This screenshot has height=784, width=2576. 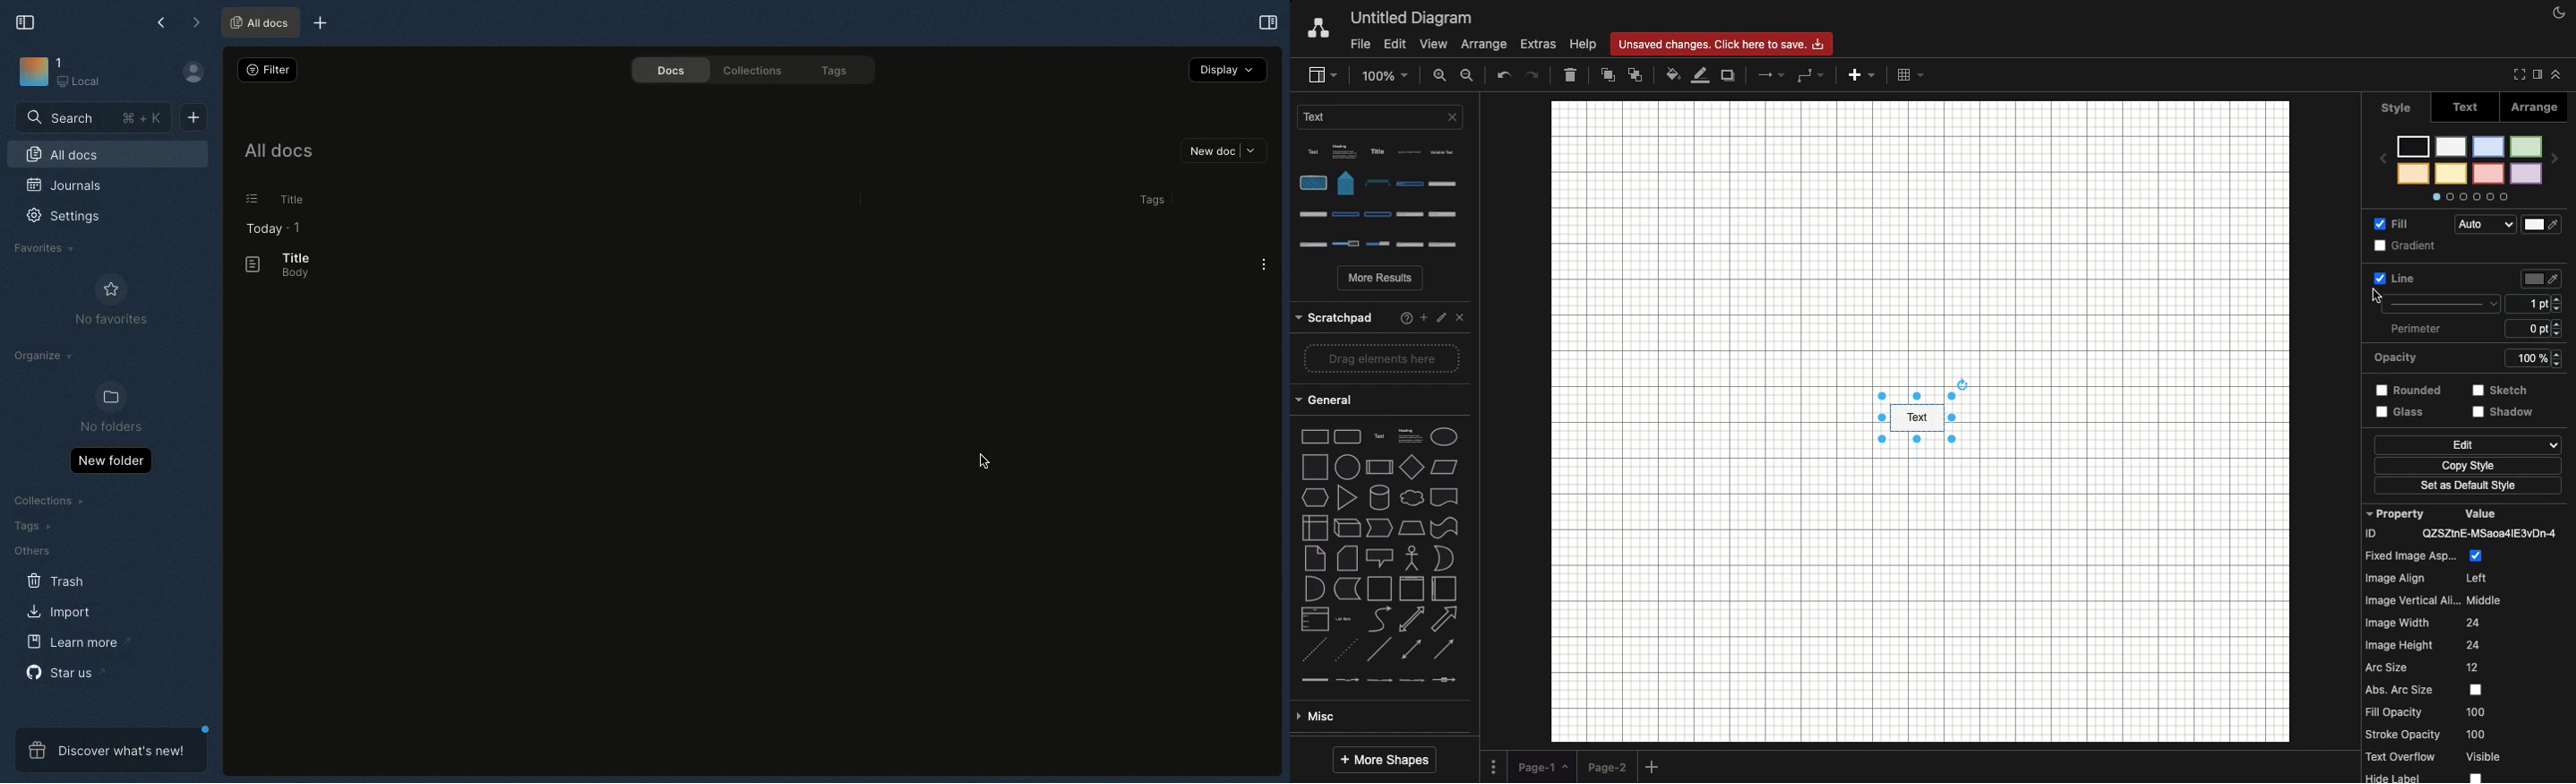 I want to click on Open right panel, so click(x=1266, y=22).